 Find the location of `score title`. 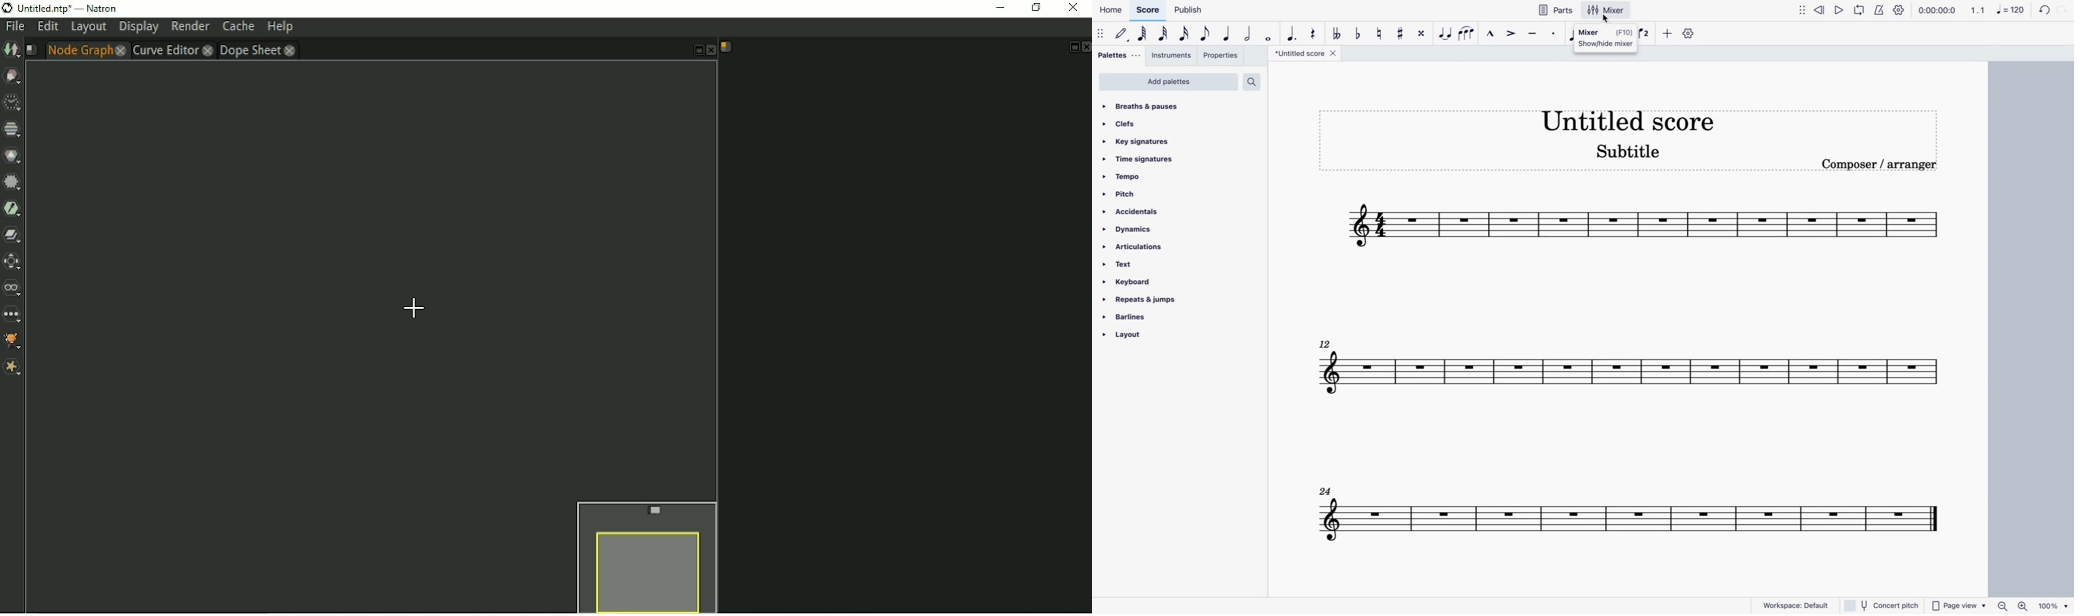

score title is located at coordinates (1308, 53).